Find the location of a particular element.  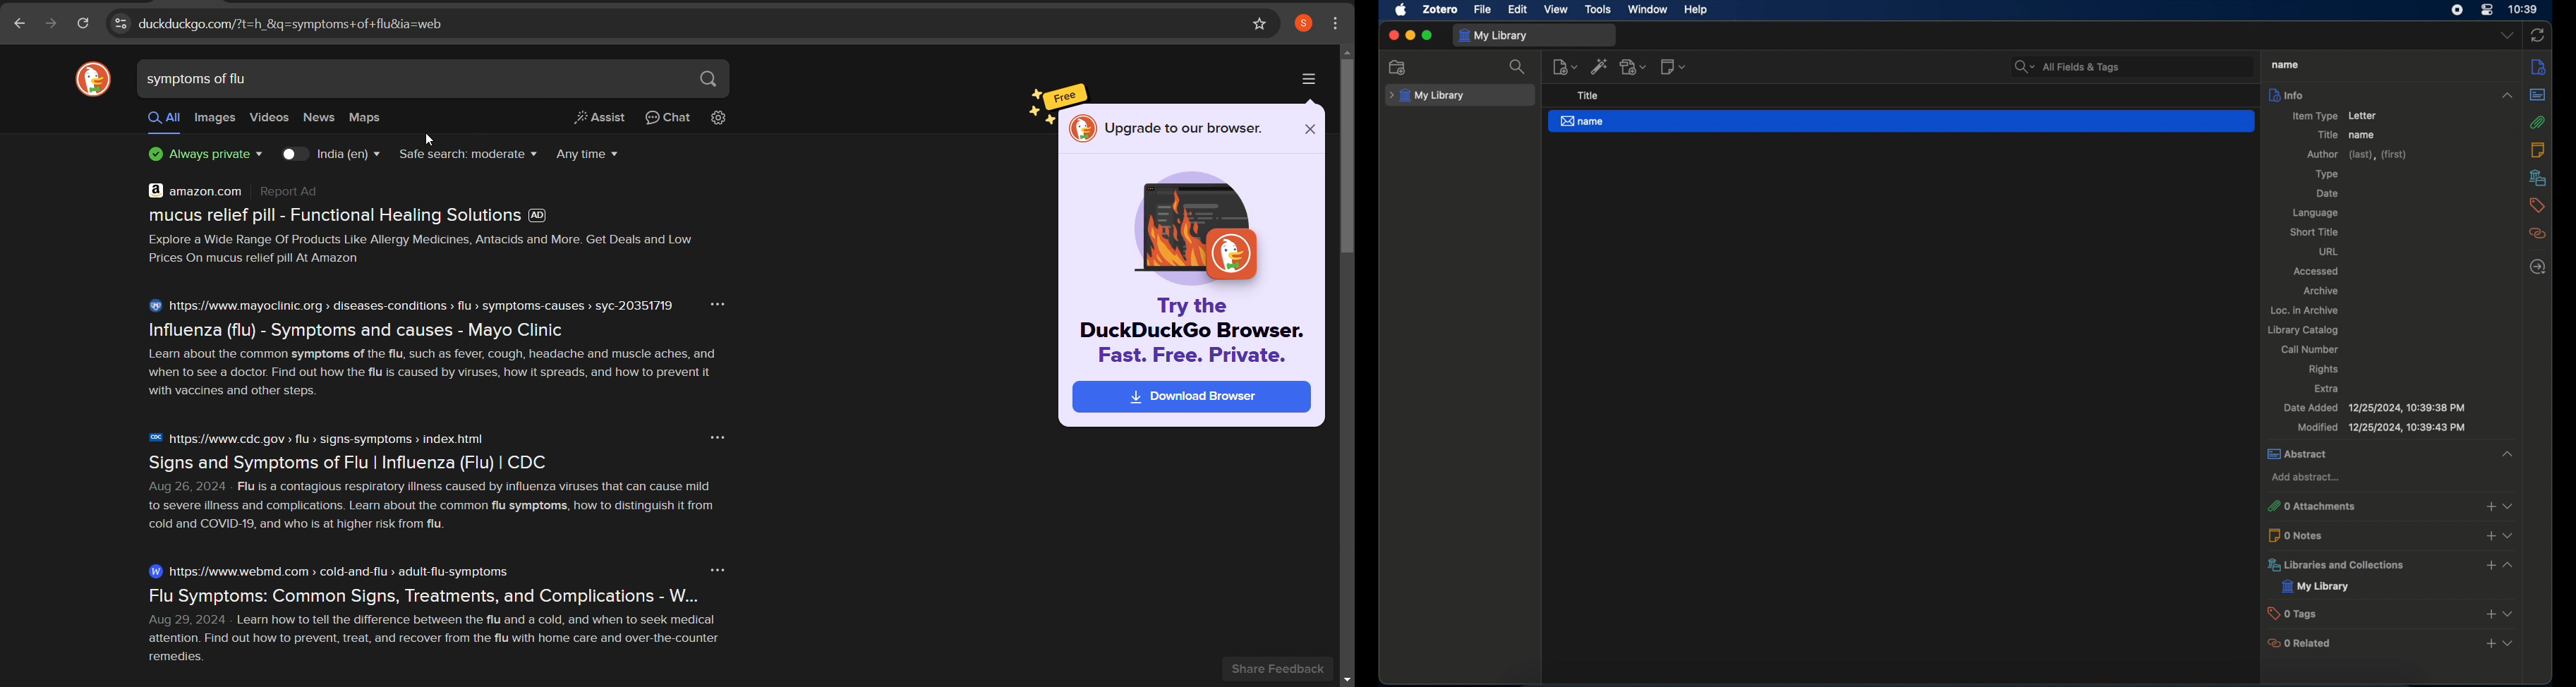

author is located at coordinates (2356, 155).